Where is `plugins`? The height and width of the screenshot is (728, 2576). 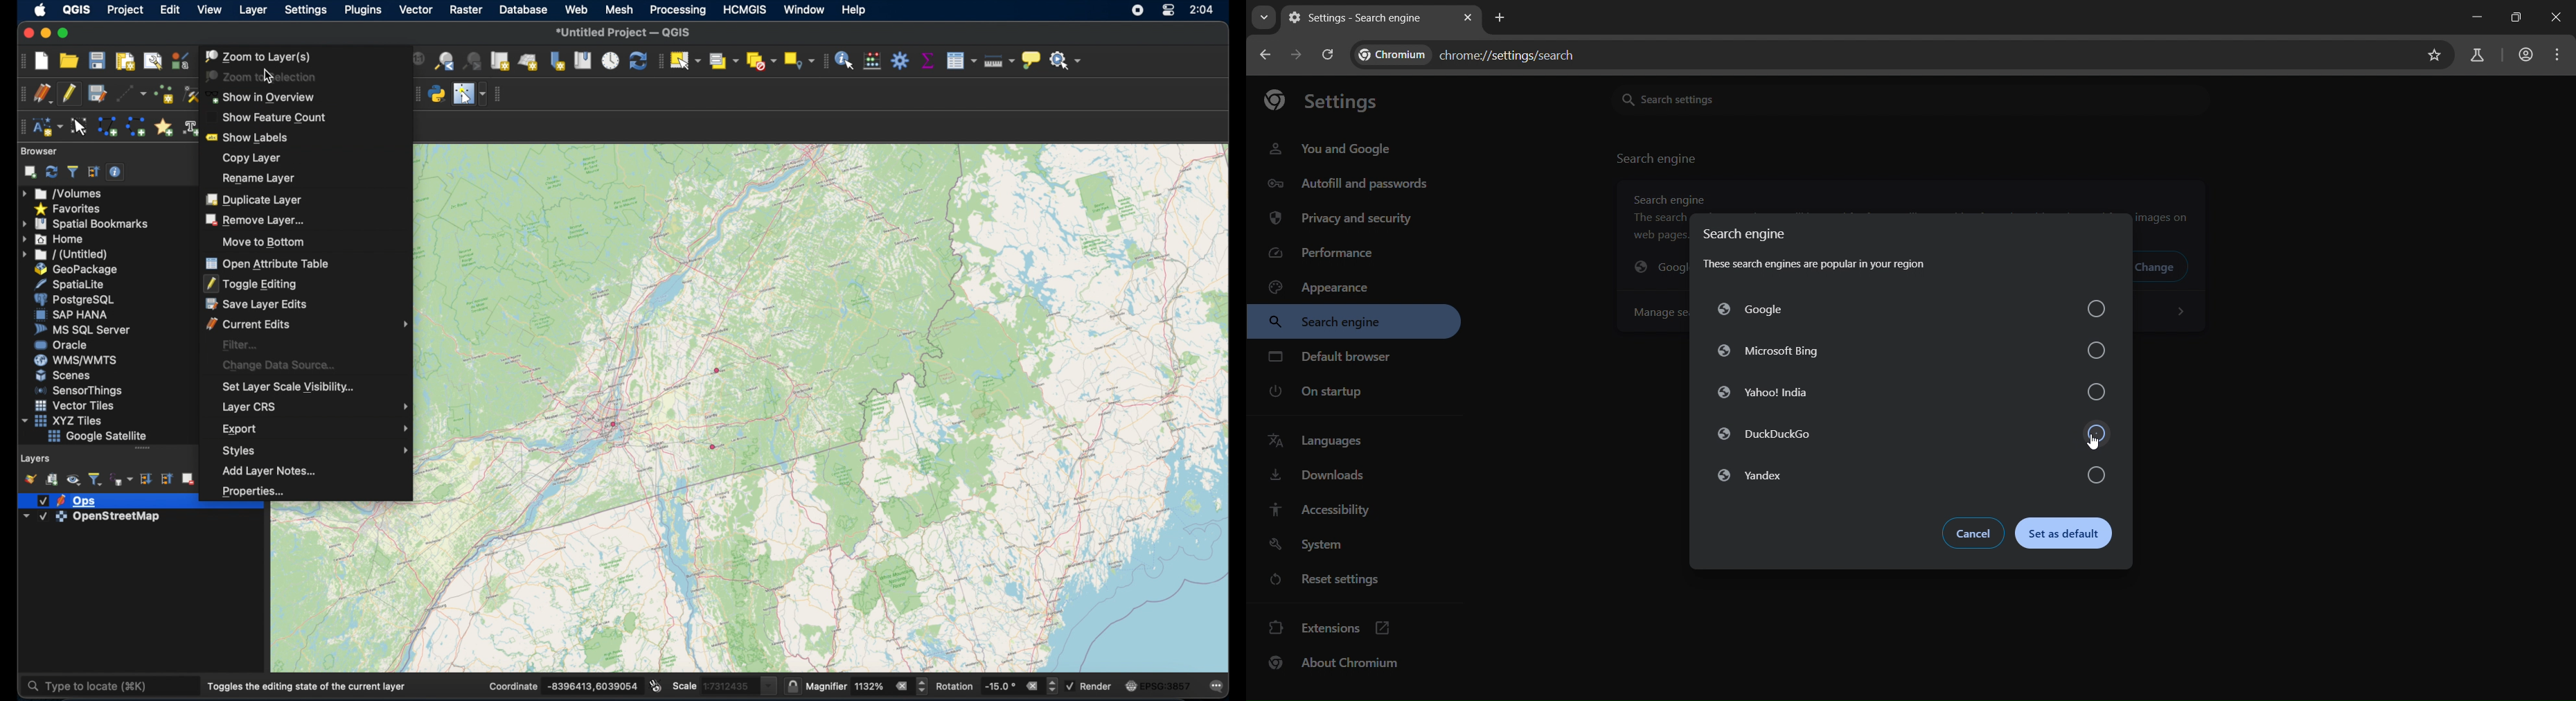 plugins is located at coordinates (363, 10).